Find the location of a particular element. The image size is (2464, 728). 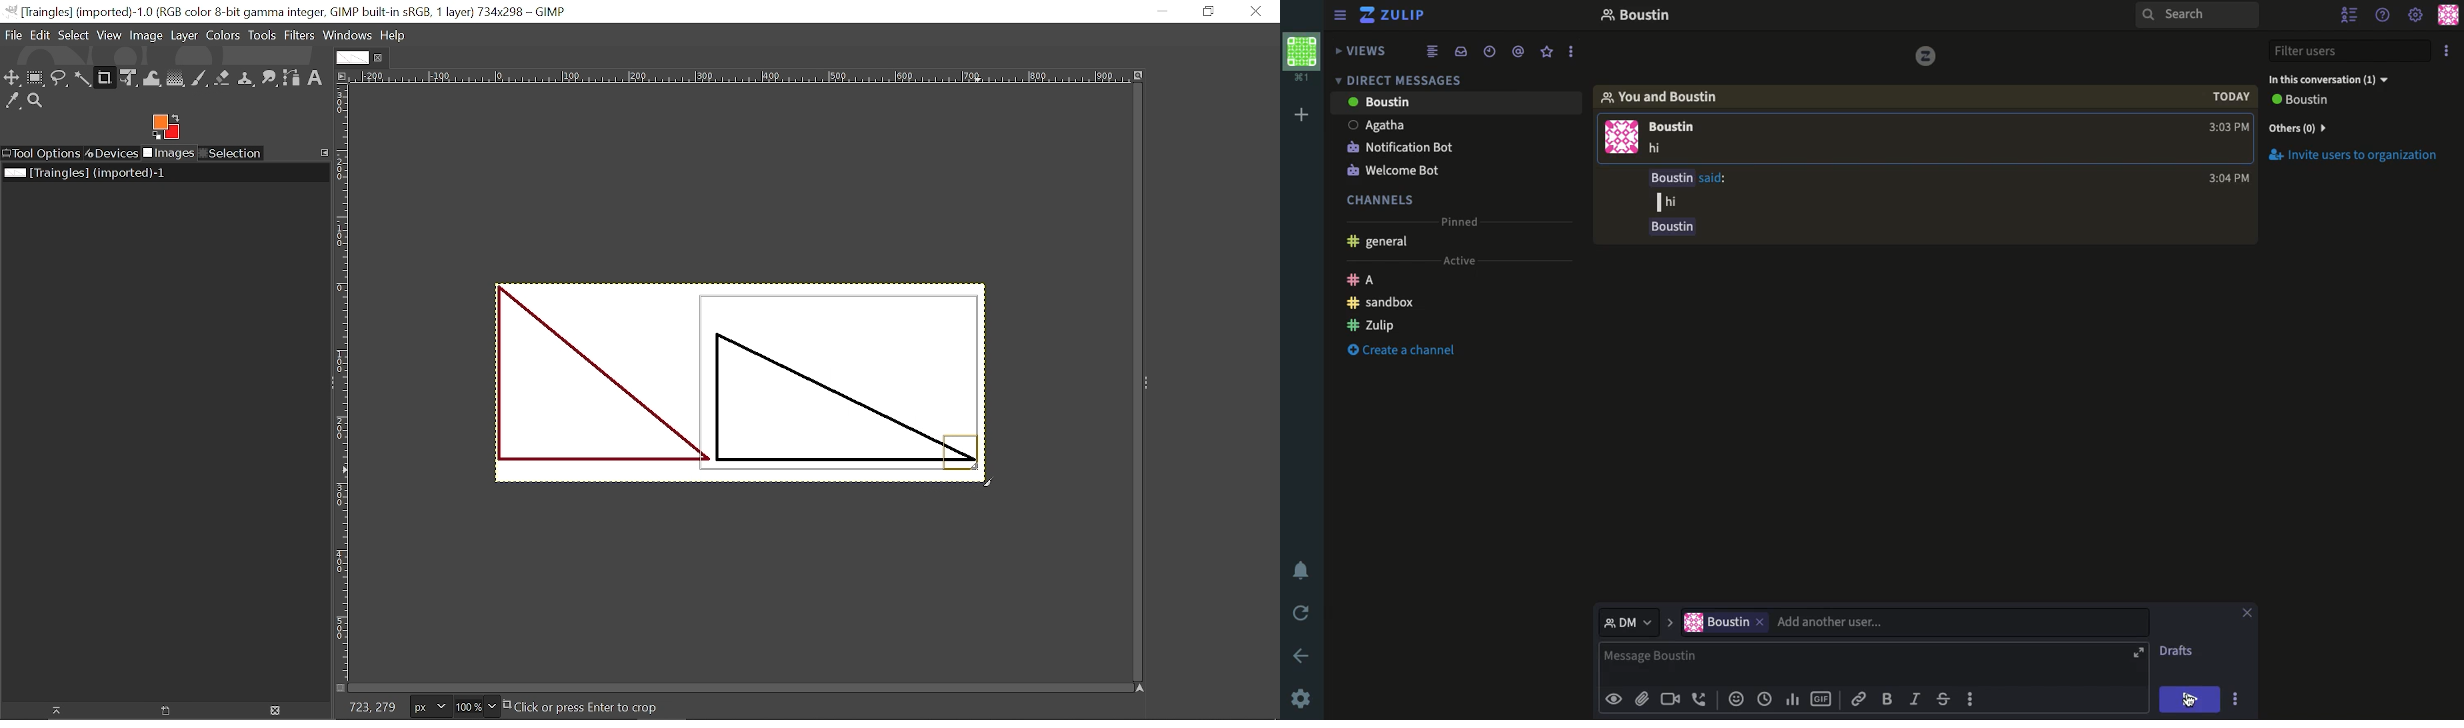

Hide users list is located at coordinates (2351, 14).